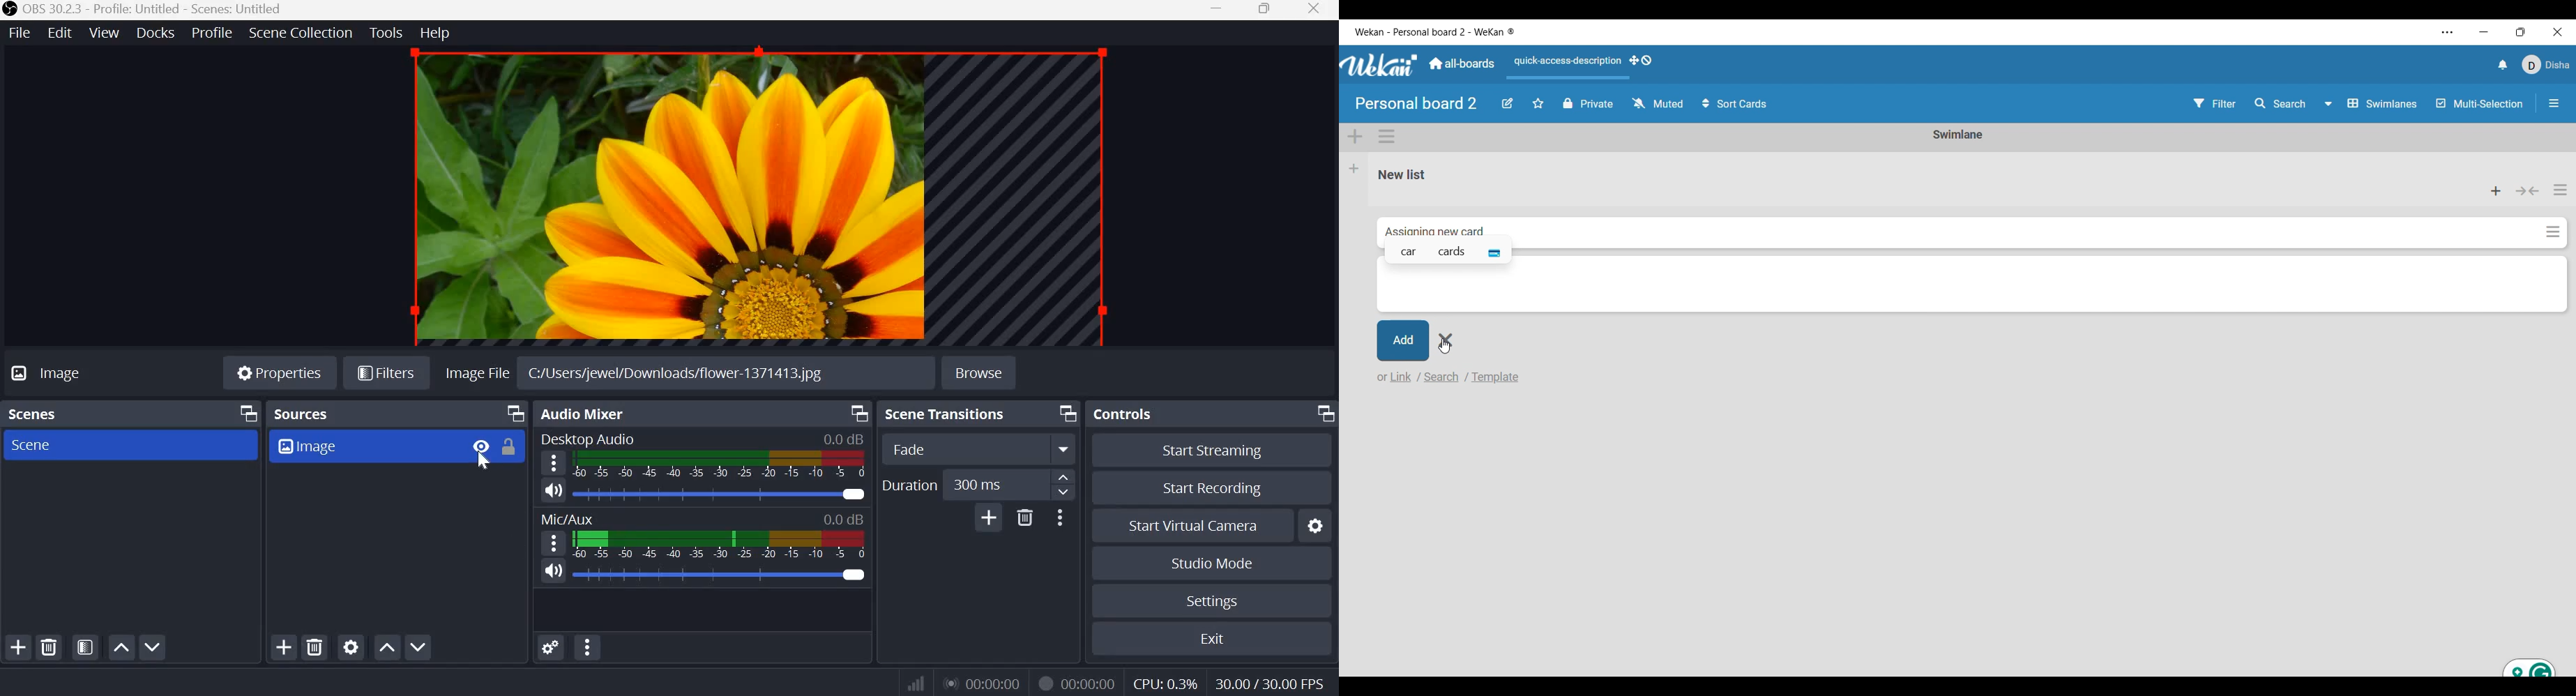 This screenshot has height=700, width=2576. I want to click on Card action, so click(2552, 231).